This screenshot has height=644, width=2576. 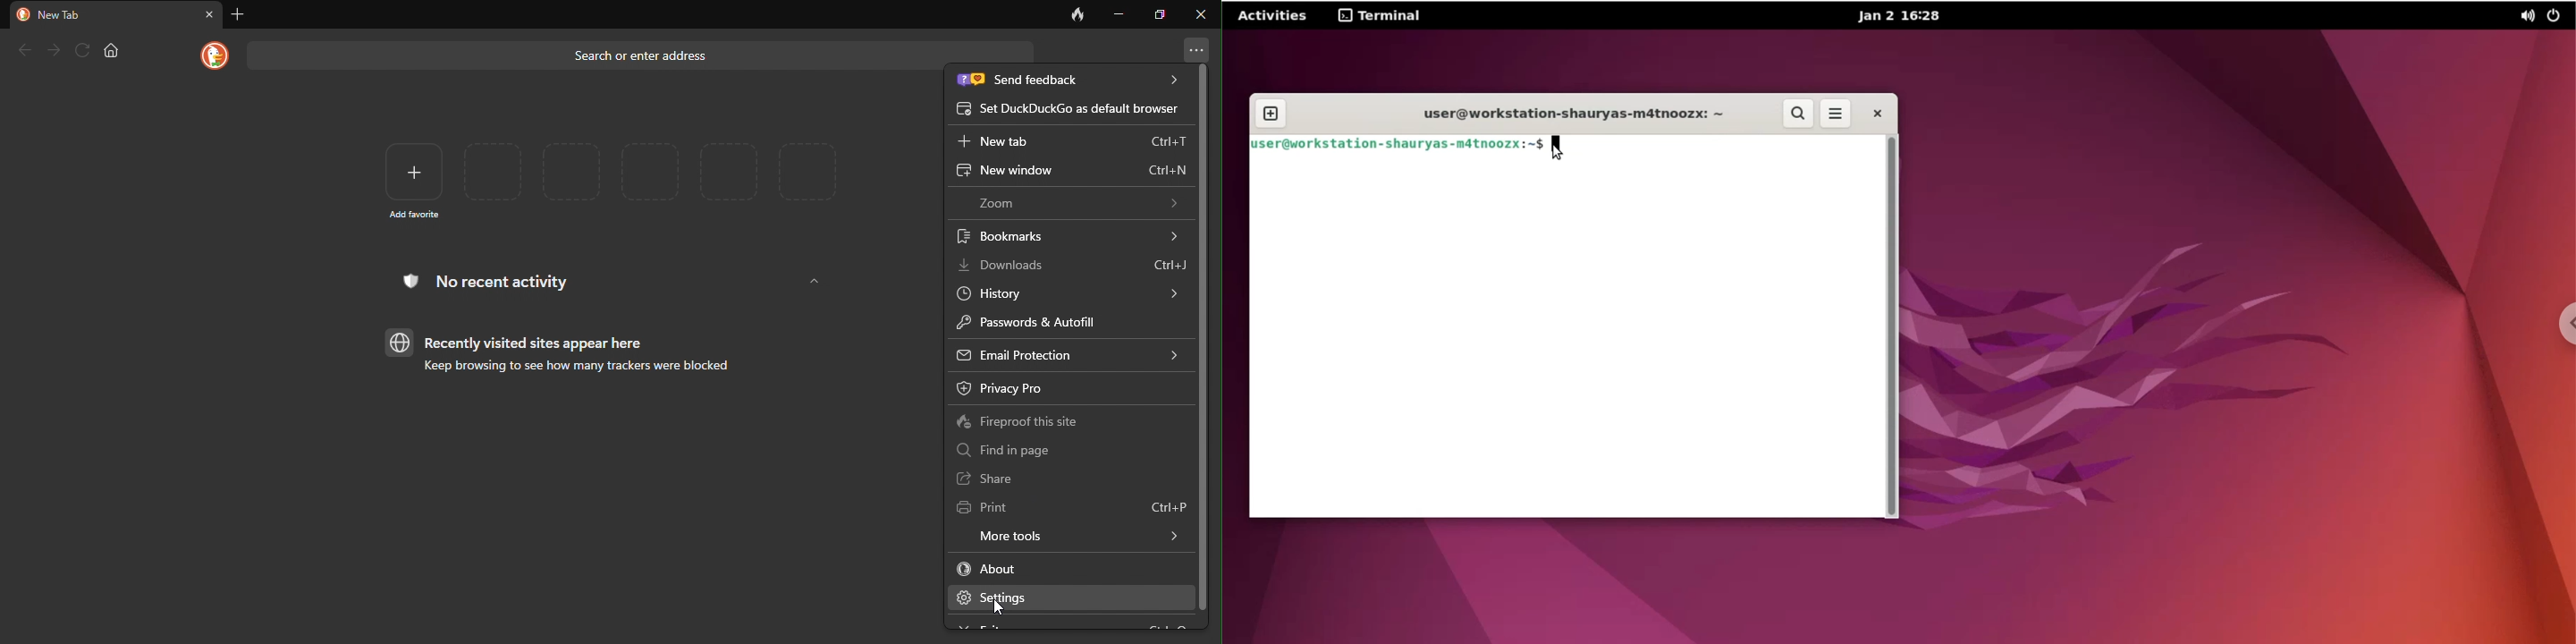 I want to click on zoom, so click(x=1076, y=202).